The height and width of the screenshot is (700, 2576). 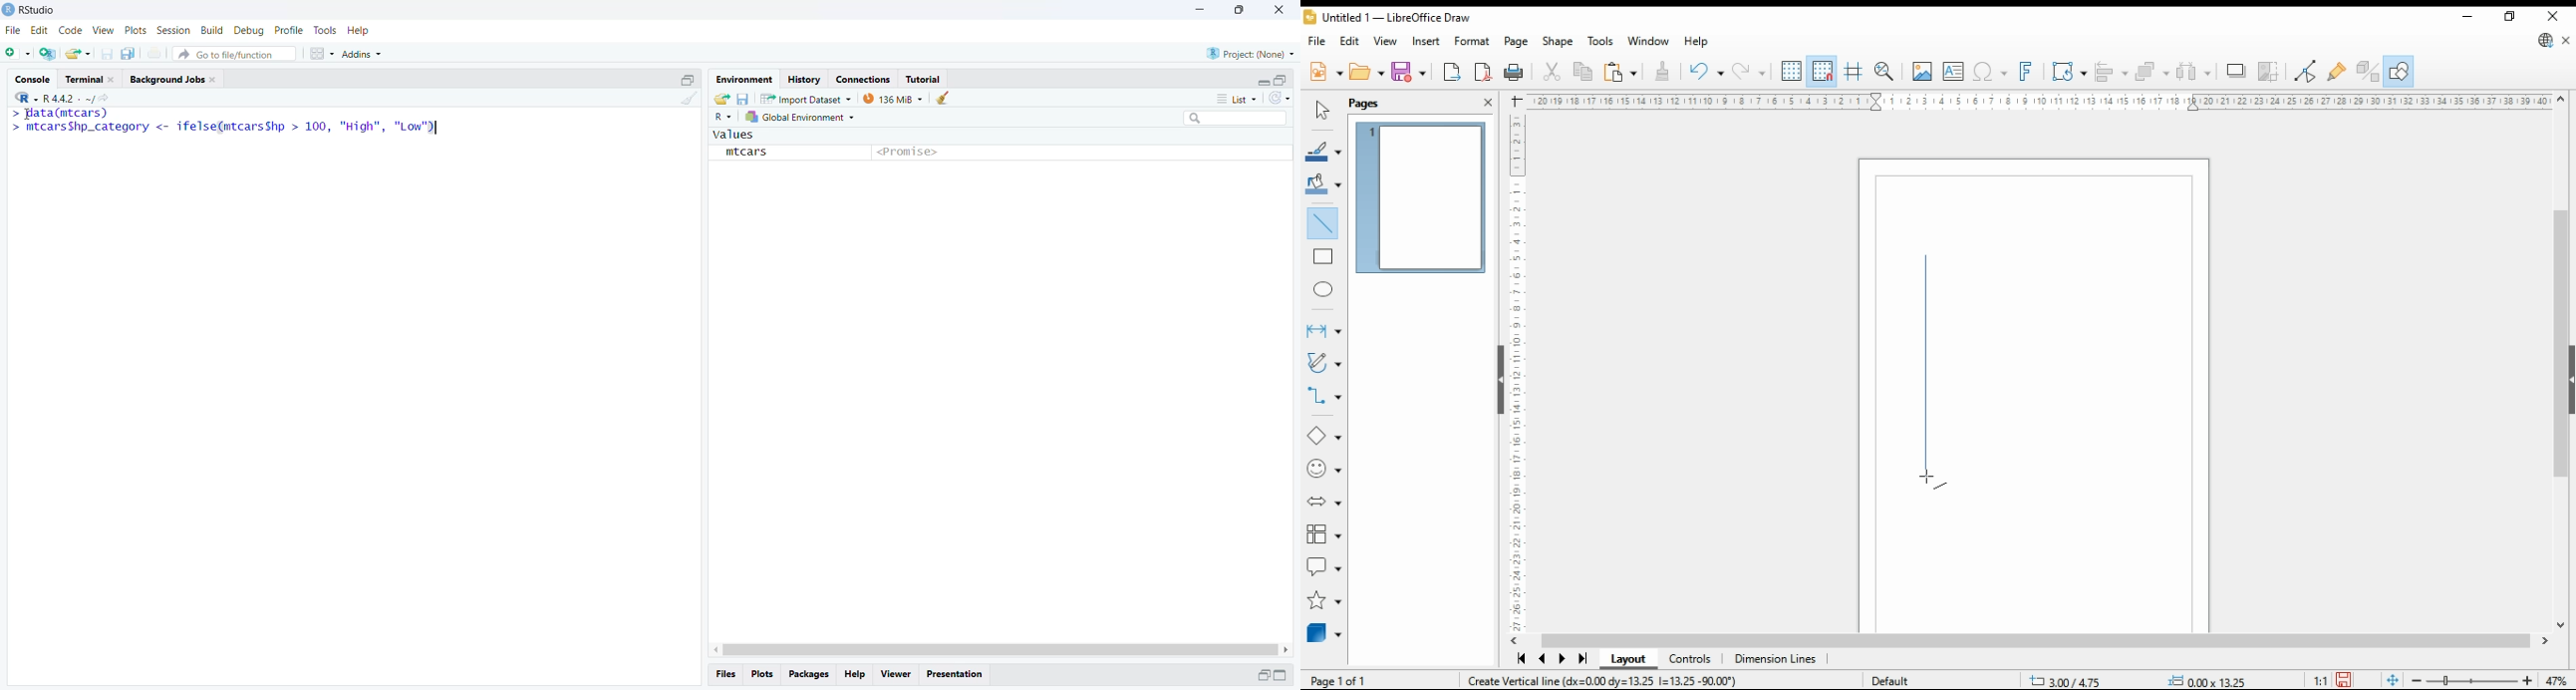 I want to click on Project (None), so click(x=1252, y=53).